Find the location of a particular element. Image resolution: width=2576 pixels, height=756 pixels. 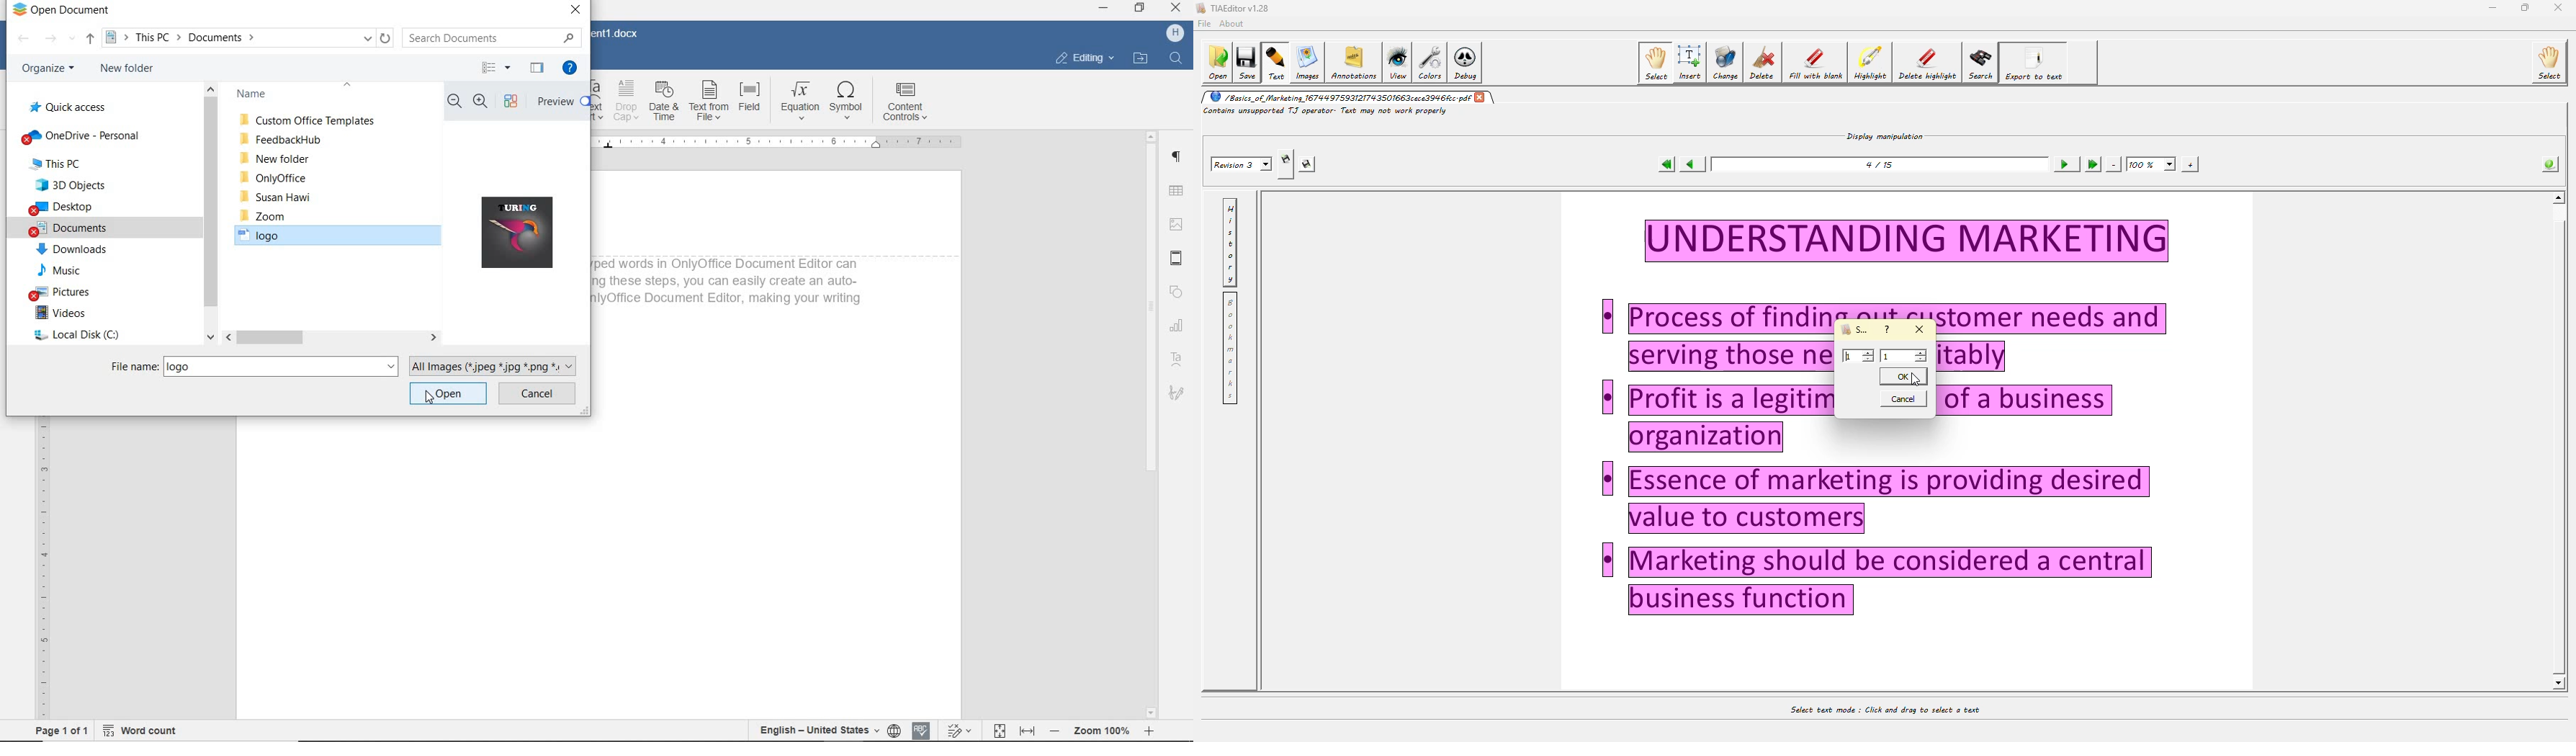

maximize is located at coordinates (1140, 9).